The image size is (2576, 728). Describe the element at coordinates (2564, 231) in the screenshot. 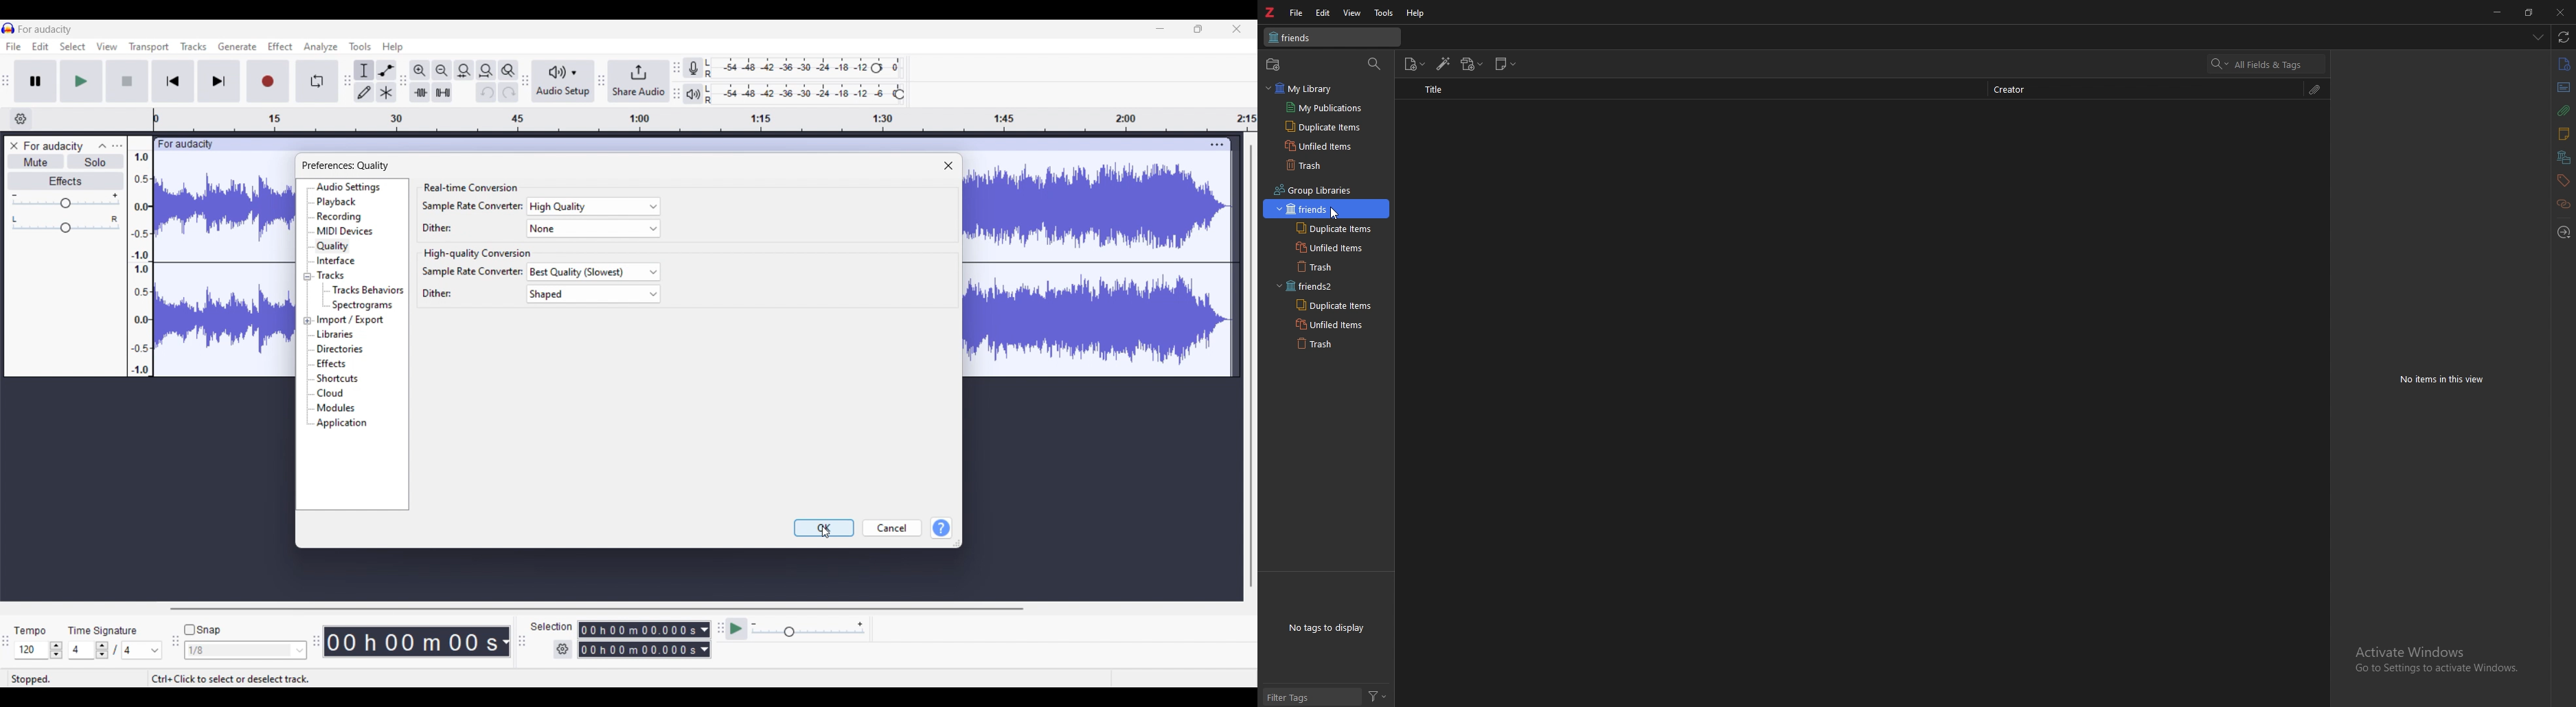

I see `locate` at that location.